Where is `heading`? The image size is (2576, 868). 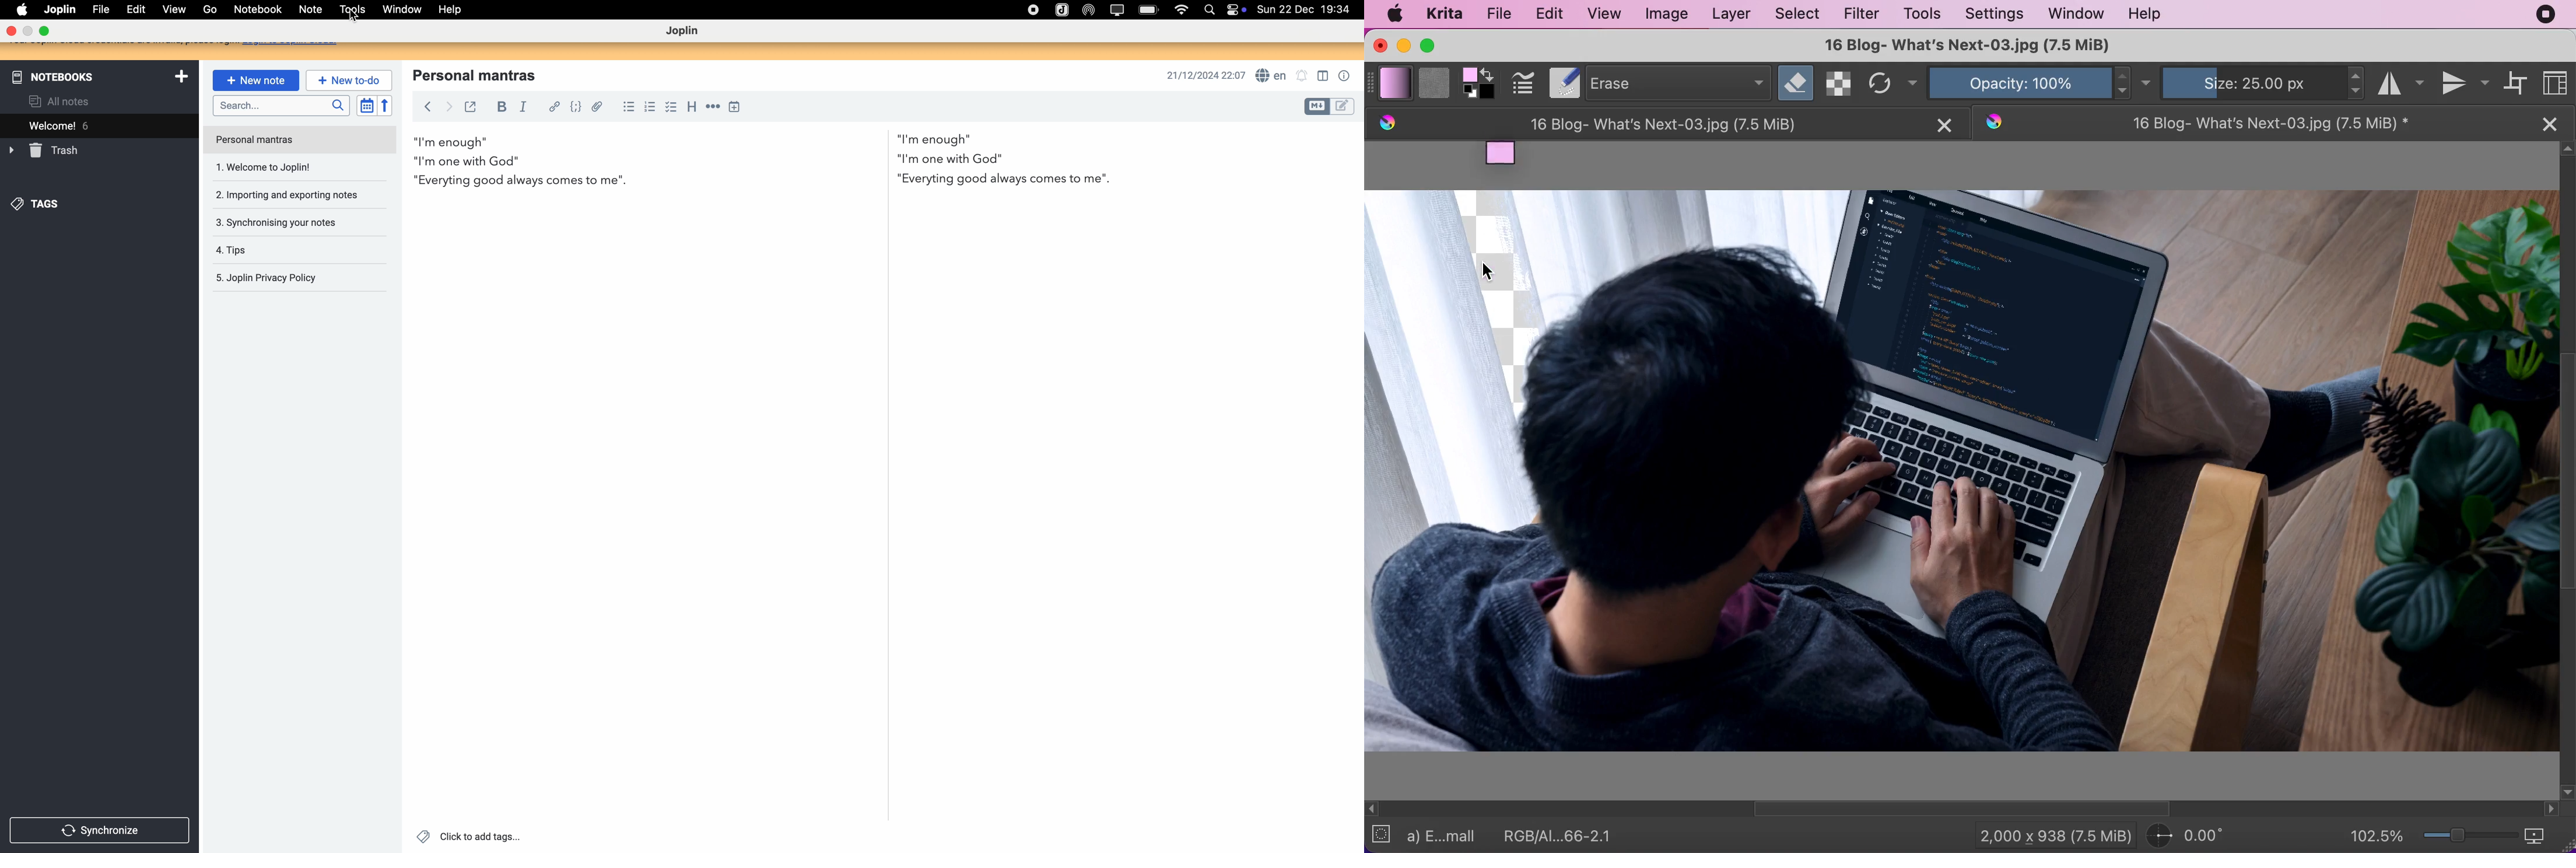
heading is located at coordinates (693, 107).